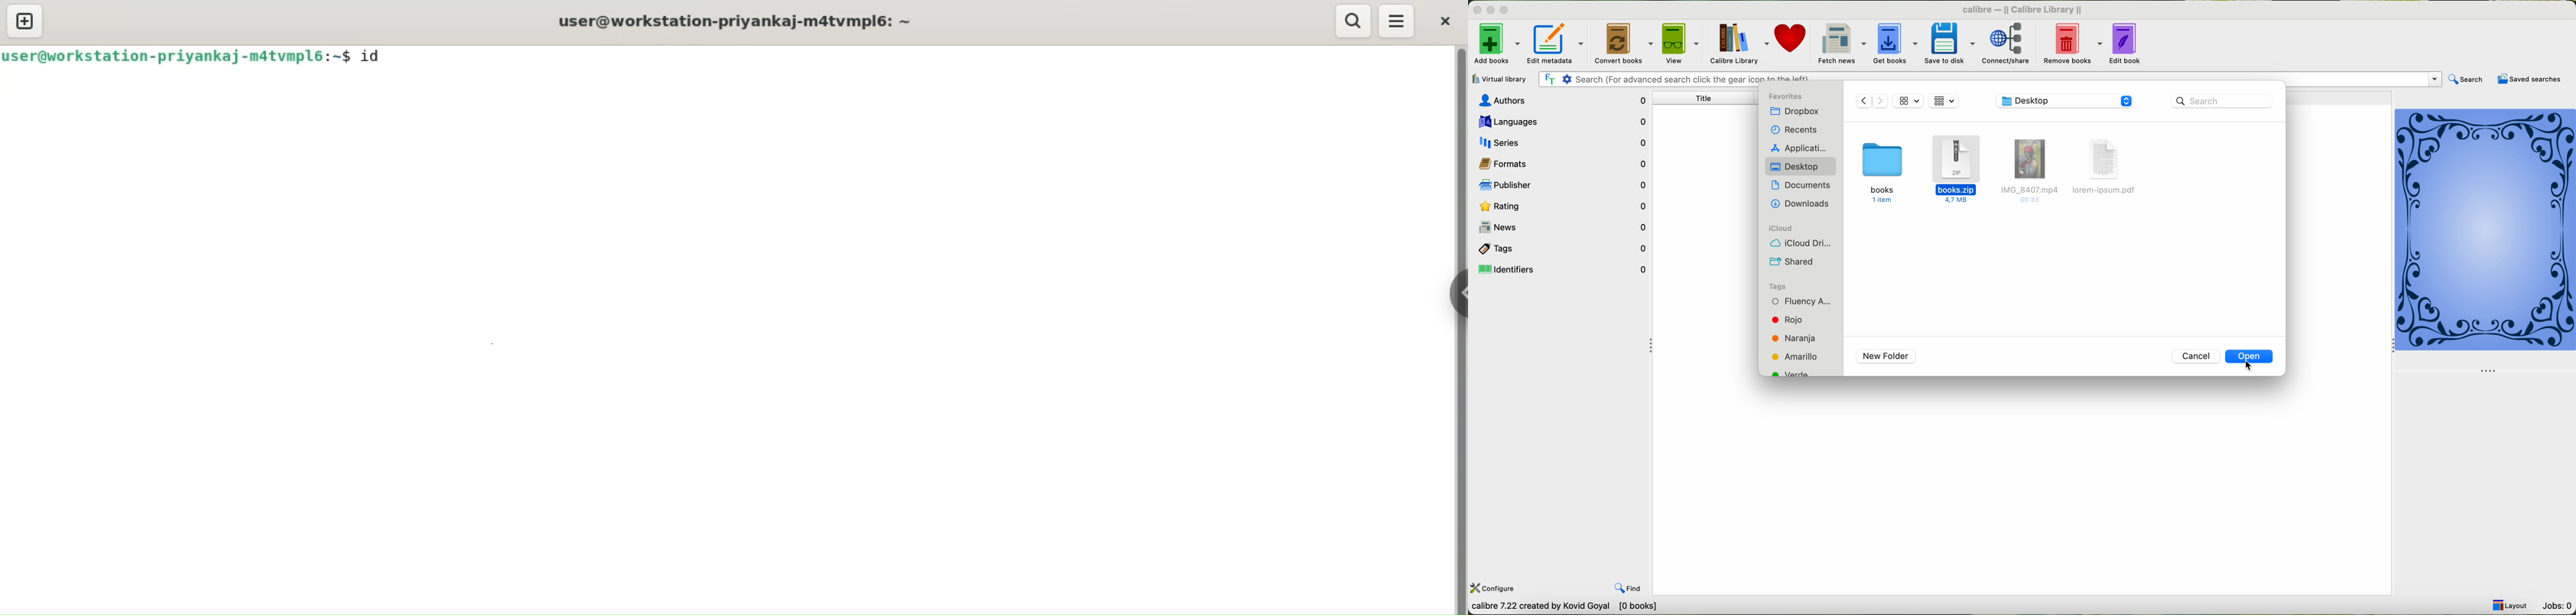 This screenshot has height=616, width=2576. I want to click on icon, so click(1908, 102).